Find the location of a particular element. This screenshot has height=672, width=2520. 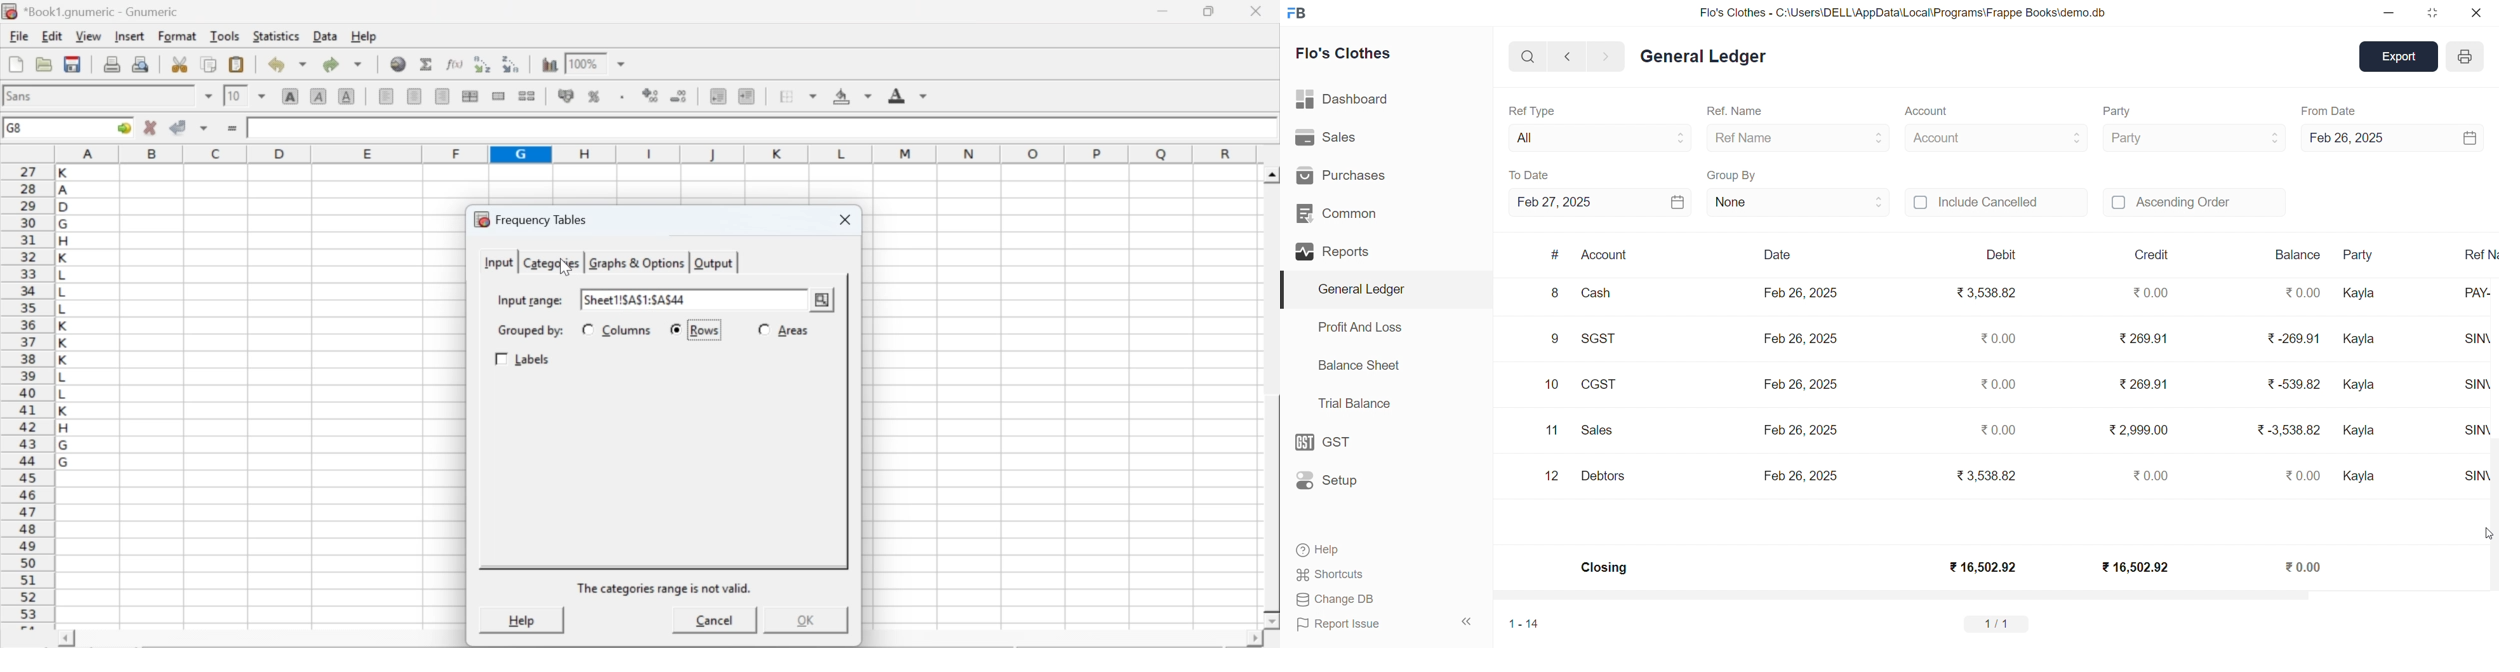

columns is located at coordinates (628, 330).